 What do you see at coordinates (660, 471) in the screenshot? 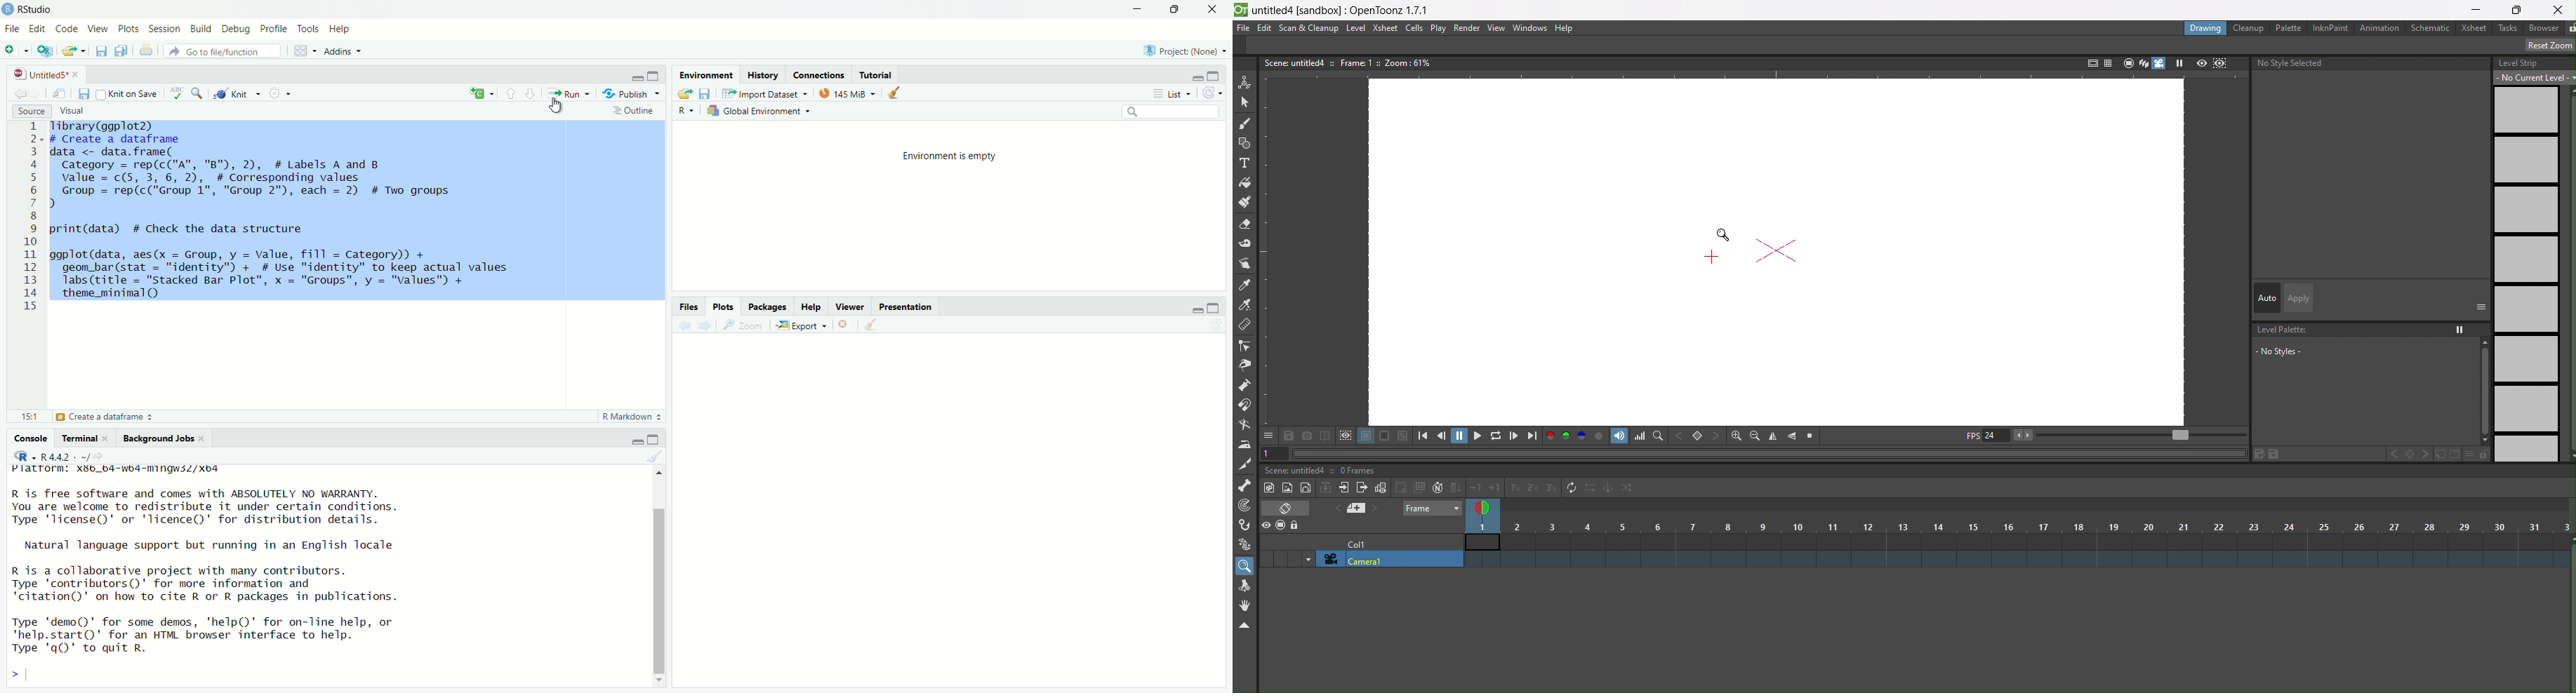
I see `Up` at bounding box center [660, 471].